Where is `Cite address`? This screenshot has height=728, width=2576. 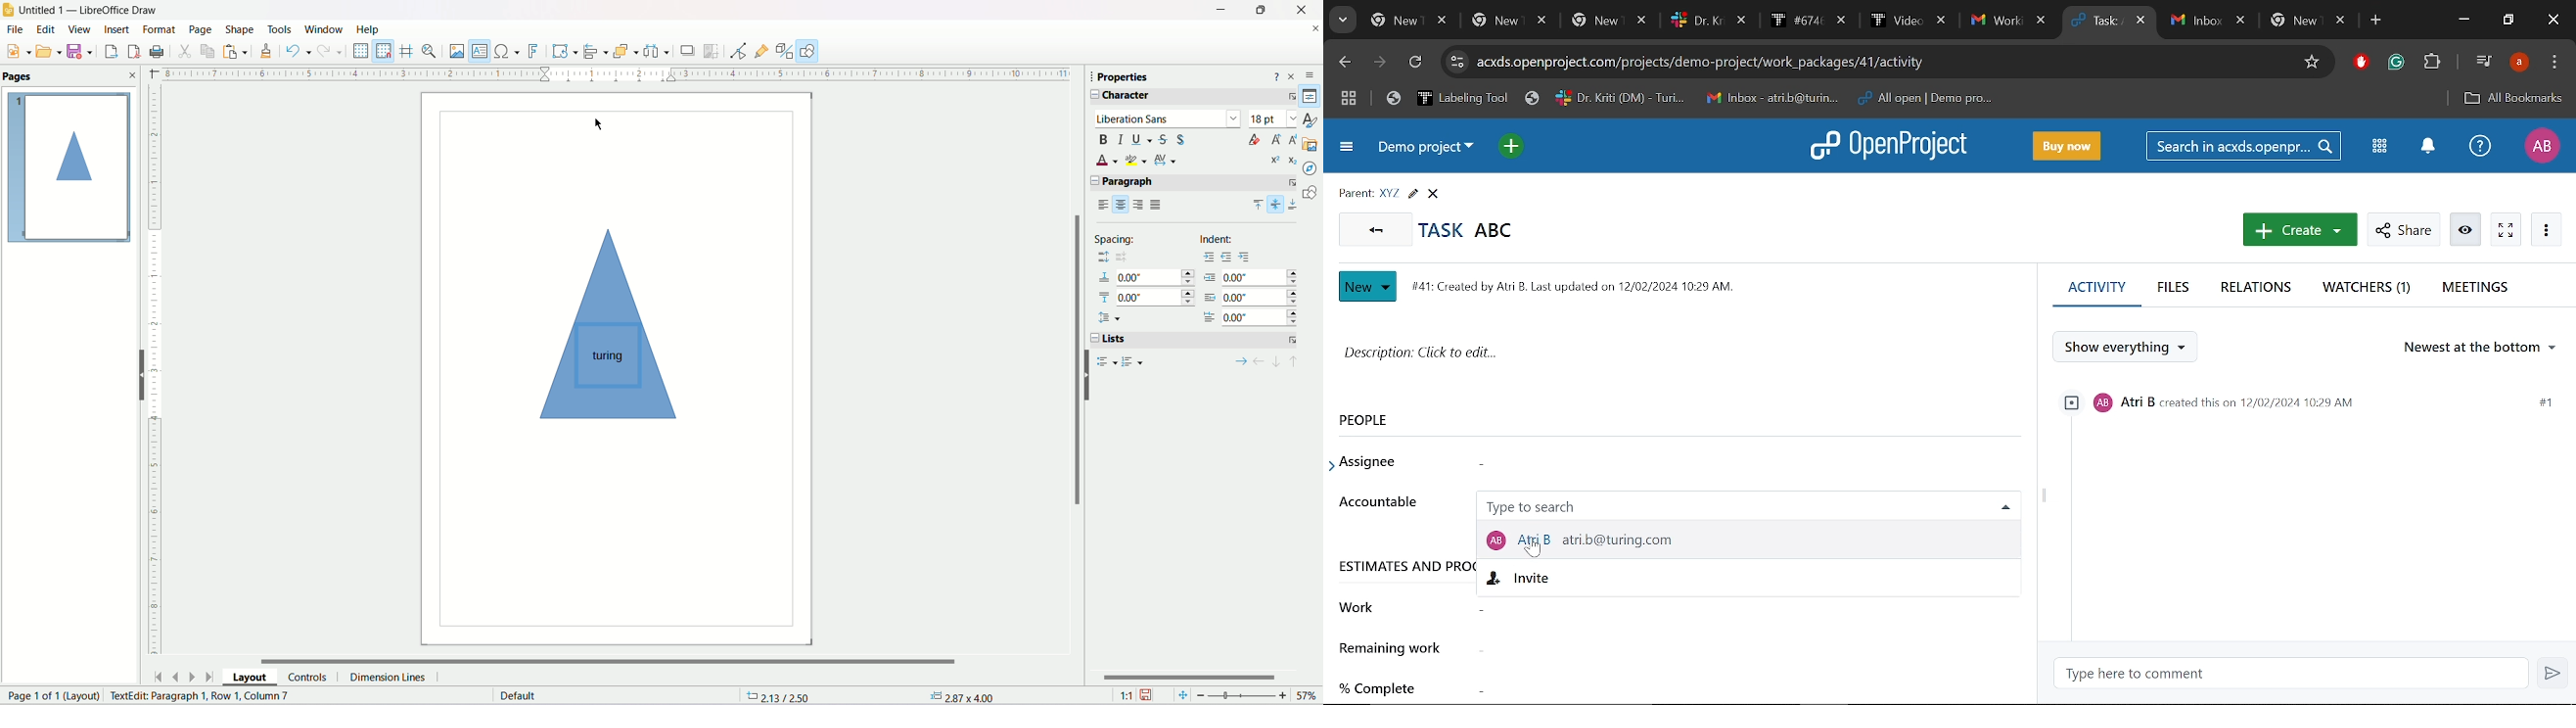
Cite address is located at coordinates (1884, 62).